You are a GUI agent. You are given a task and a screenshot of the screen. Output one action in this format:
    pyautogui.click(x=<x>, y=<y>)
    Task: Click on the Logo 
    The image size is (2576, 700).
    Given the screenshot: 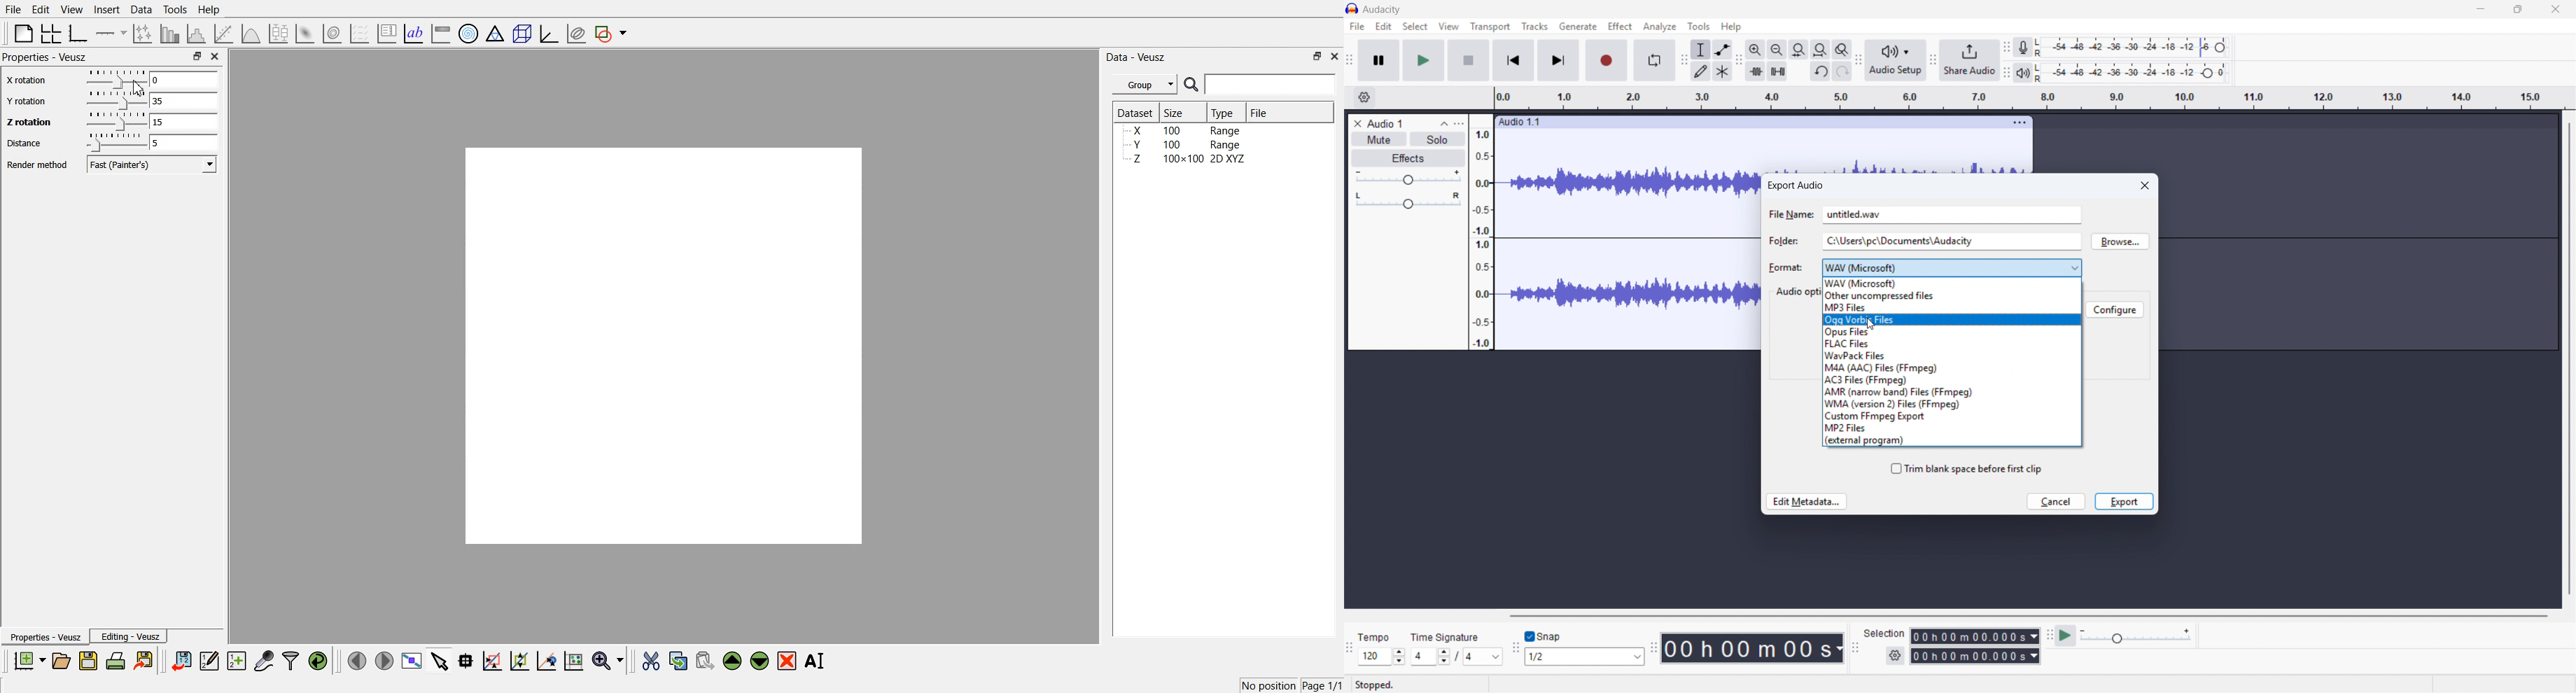 What is the action you would take?
    pyautogui.click(x=1352, y=8)
    